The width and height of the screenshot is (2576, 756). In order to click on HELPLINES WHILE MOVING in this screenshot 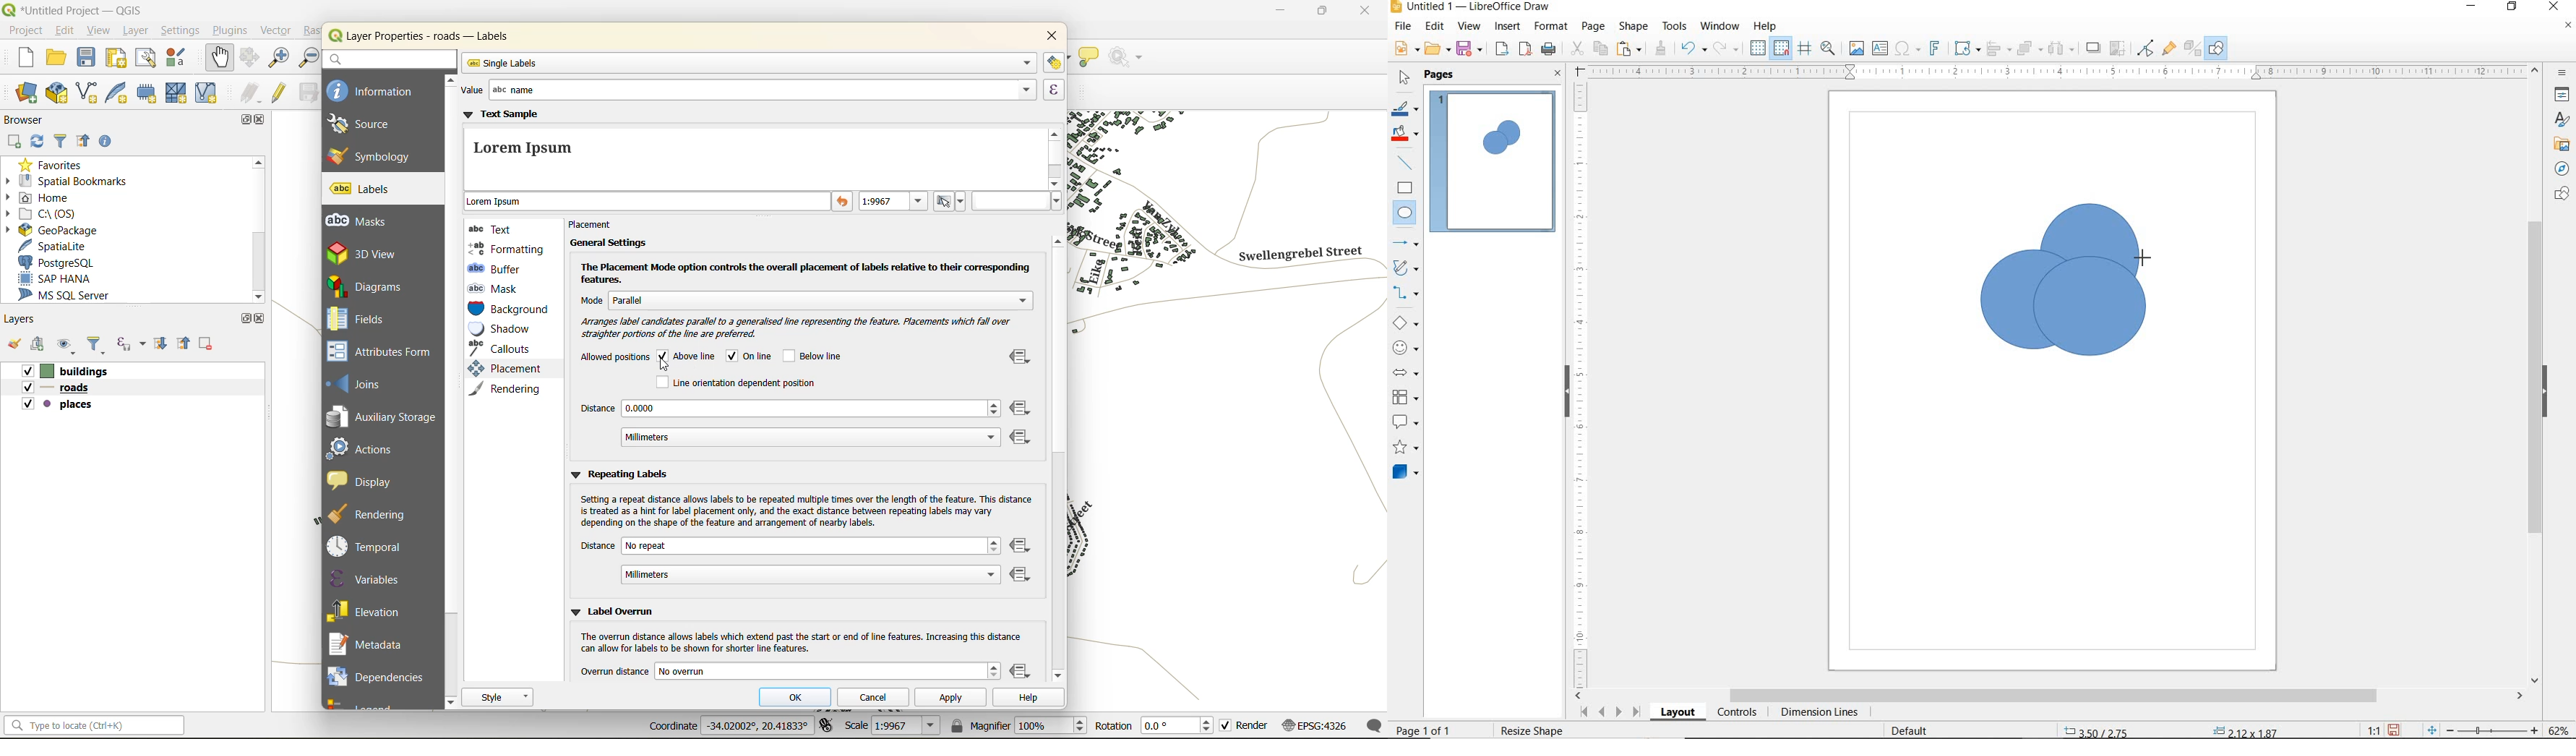, I will do `click(1804, 49)`.